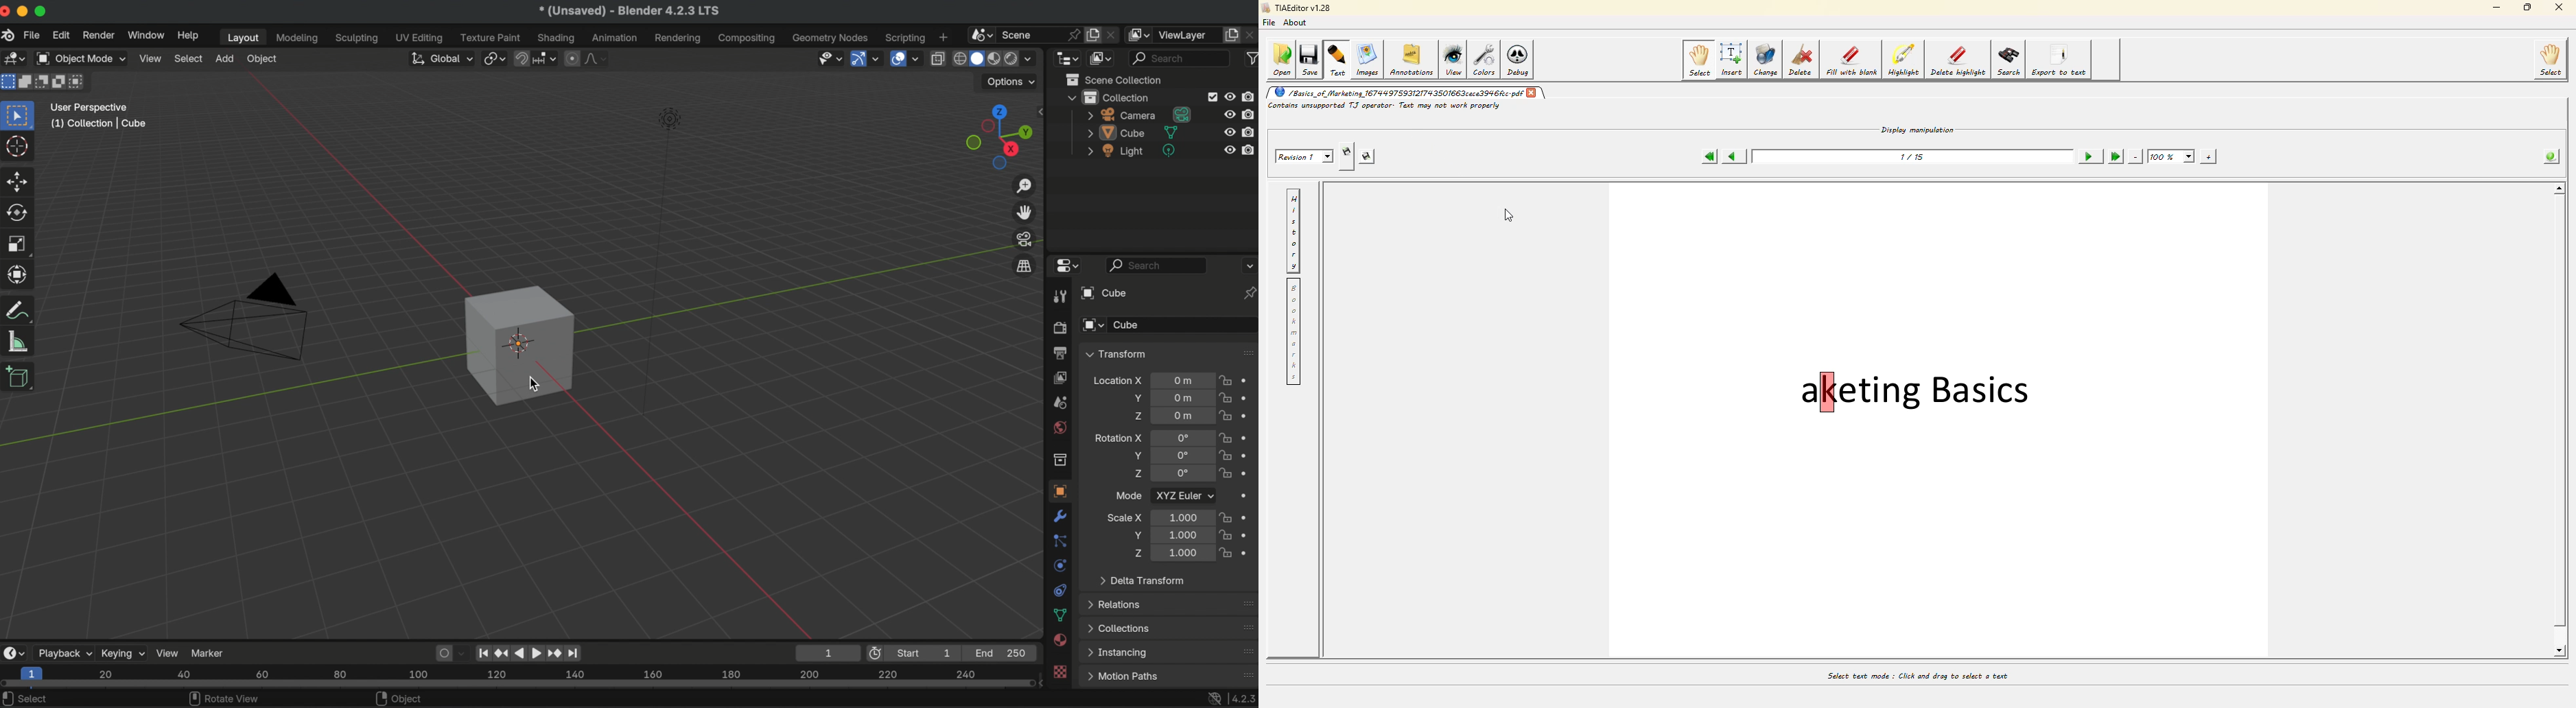 The width and height of the screenshot is (2576, 728). I want to click on shading, so click(557, 37).